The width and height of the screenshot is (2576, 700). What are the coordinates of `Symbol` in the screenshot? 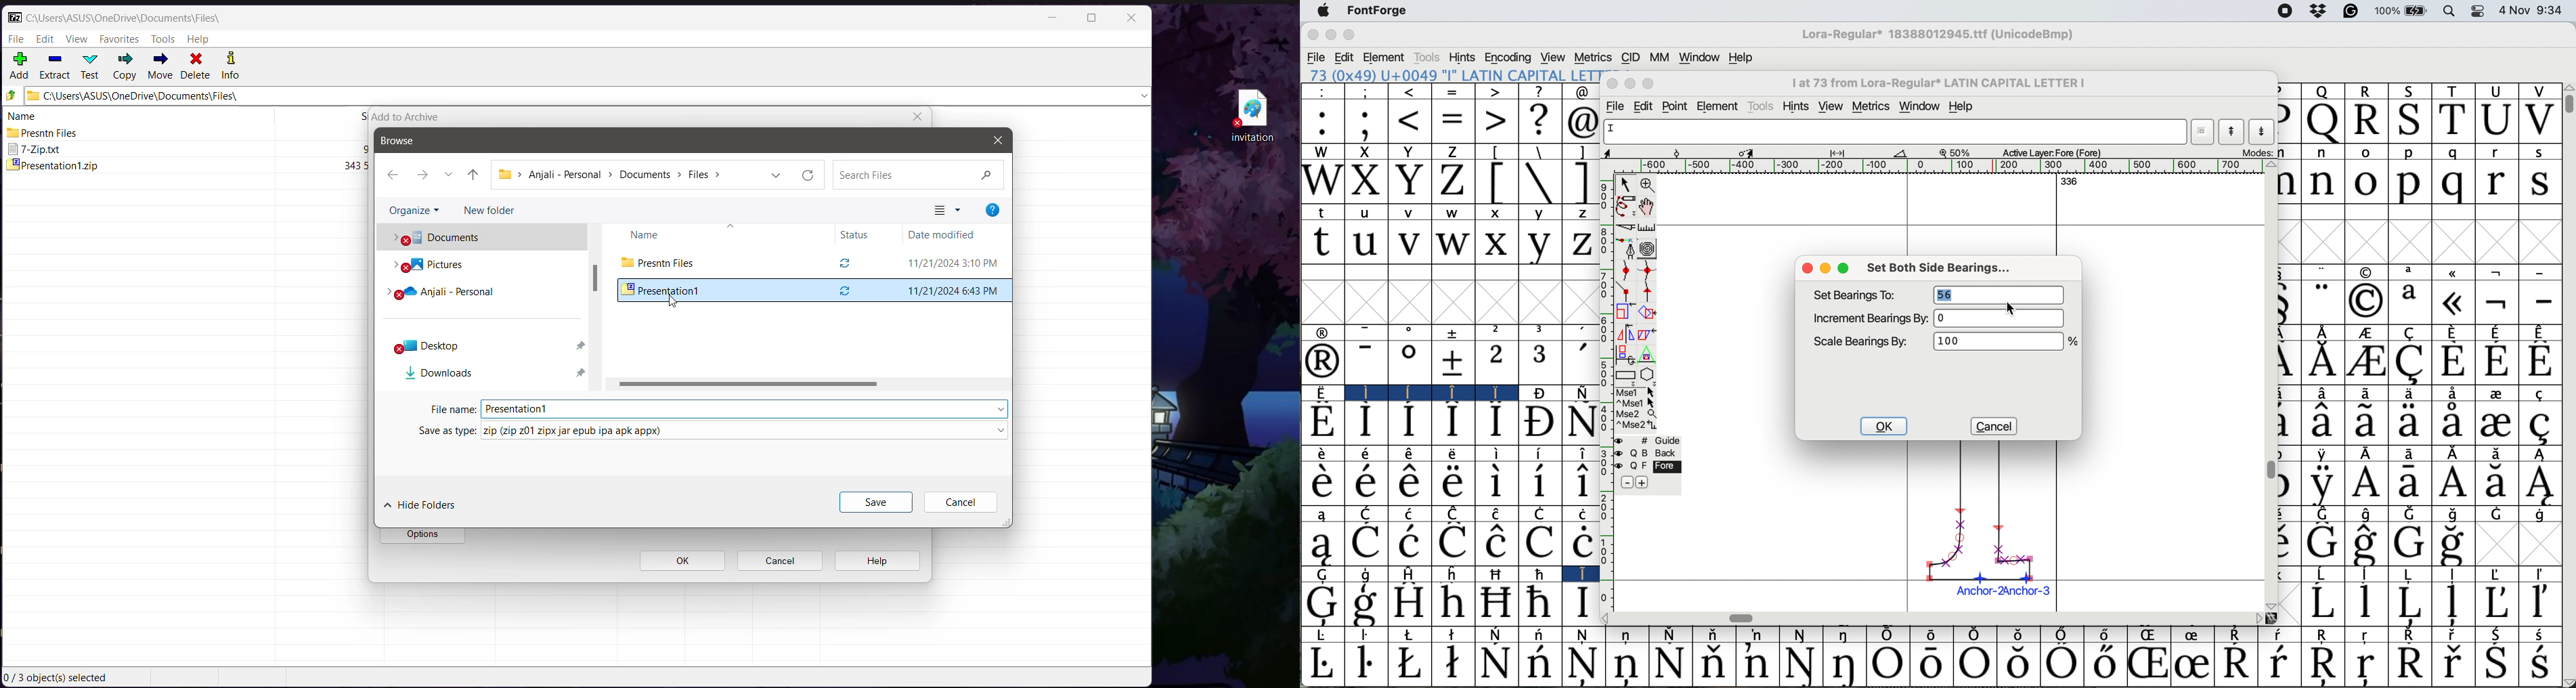 It's located at (2368, 667).